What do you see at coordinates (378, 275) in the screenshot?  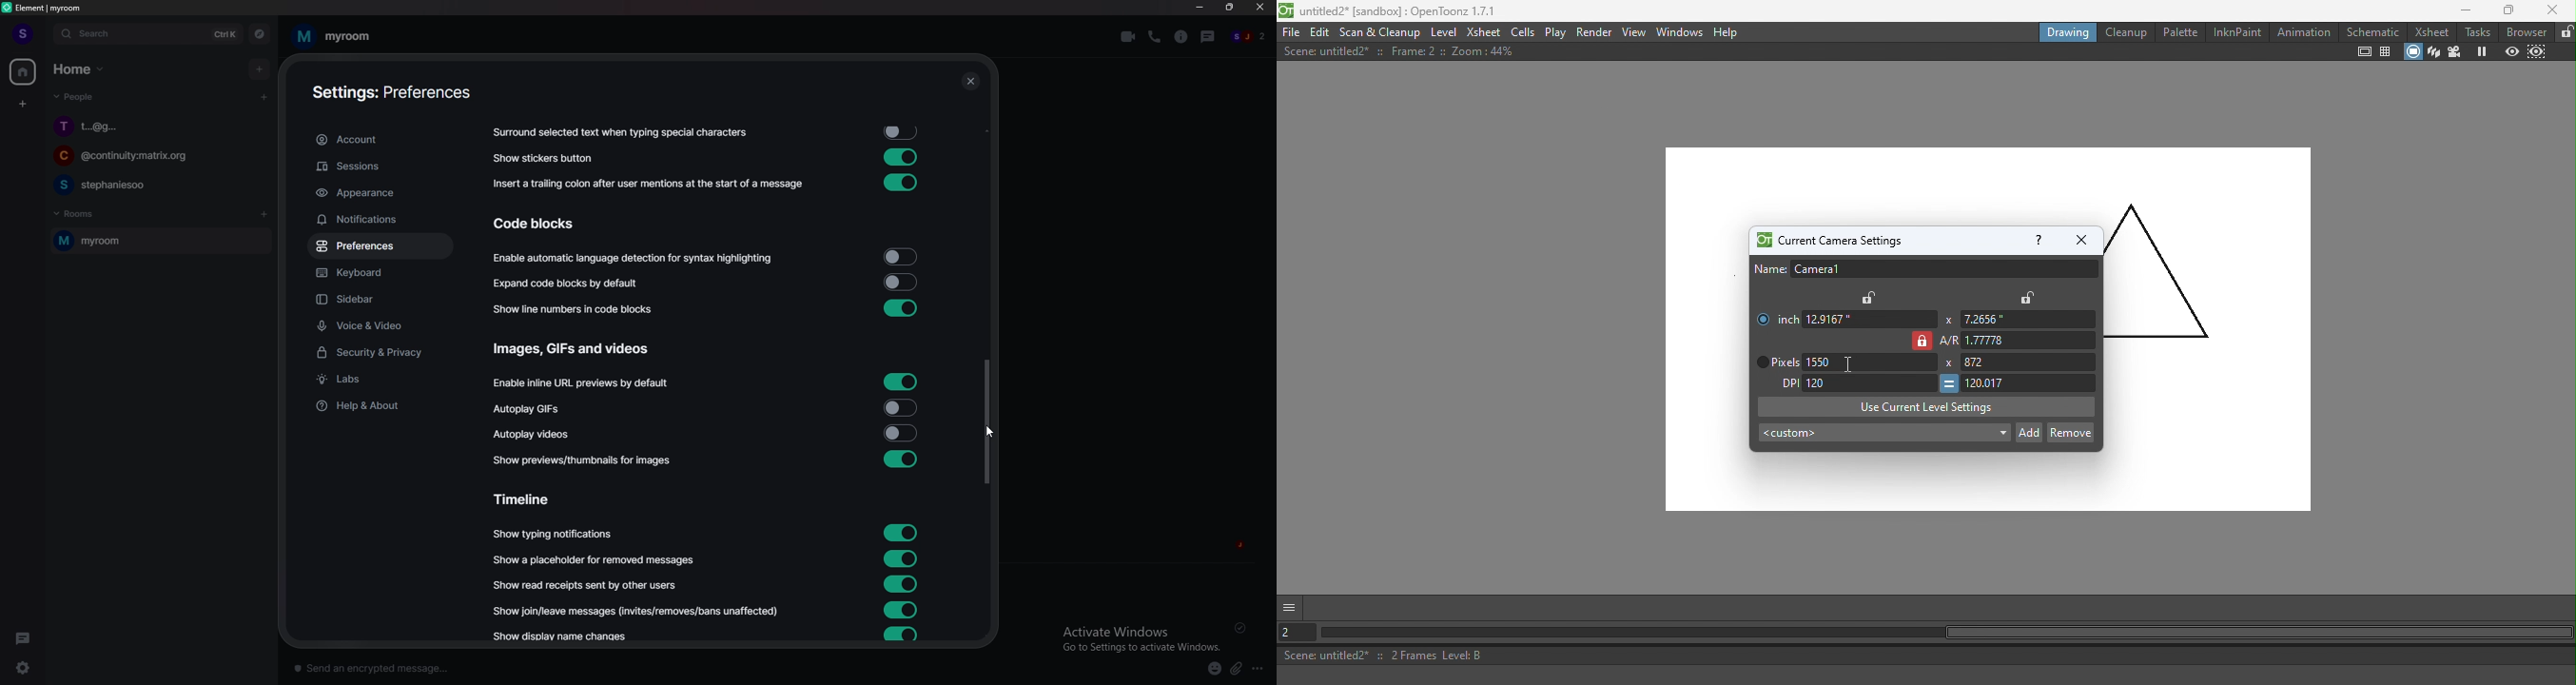 I see `keyboard` at bounding box center [378, 275].